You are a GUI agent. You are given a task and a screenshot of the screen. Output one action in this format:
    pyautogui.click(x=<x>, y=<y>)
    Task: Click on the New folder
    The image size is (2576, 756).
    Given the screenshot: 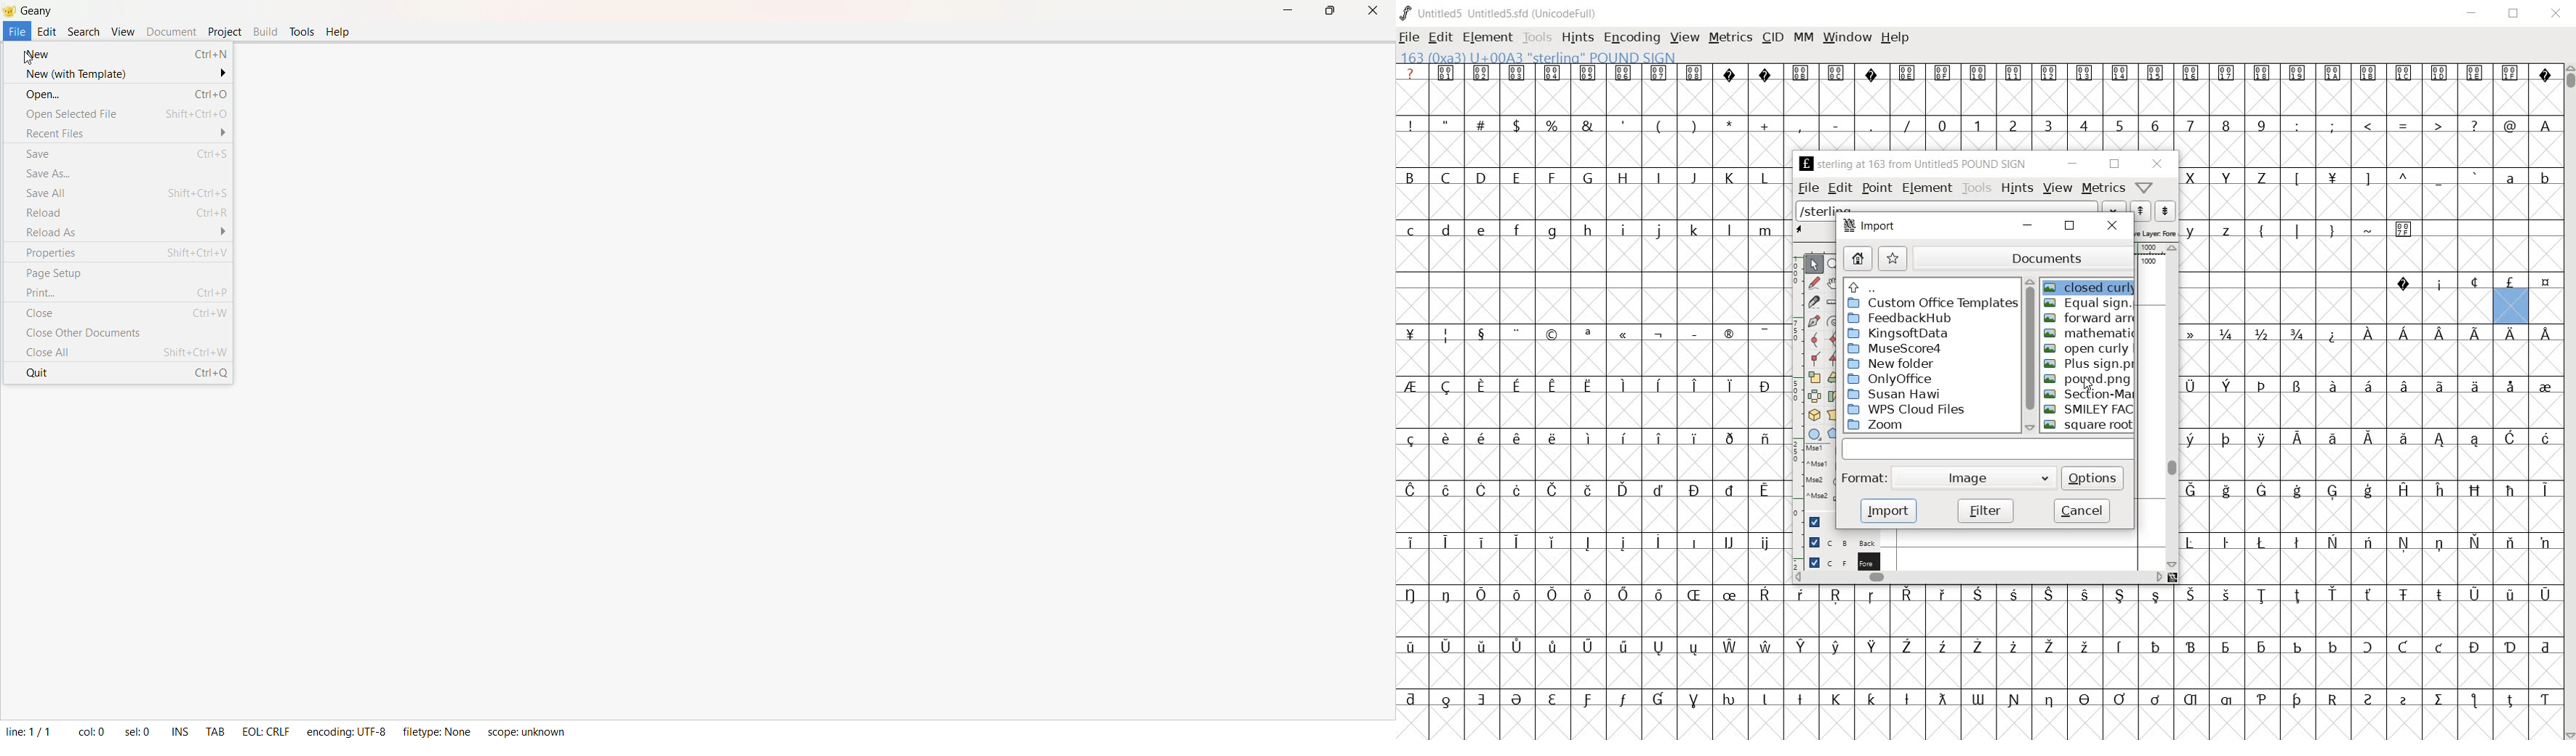 What is the action you would take?
    pyautogui.click(x=1894, y=363)
    